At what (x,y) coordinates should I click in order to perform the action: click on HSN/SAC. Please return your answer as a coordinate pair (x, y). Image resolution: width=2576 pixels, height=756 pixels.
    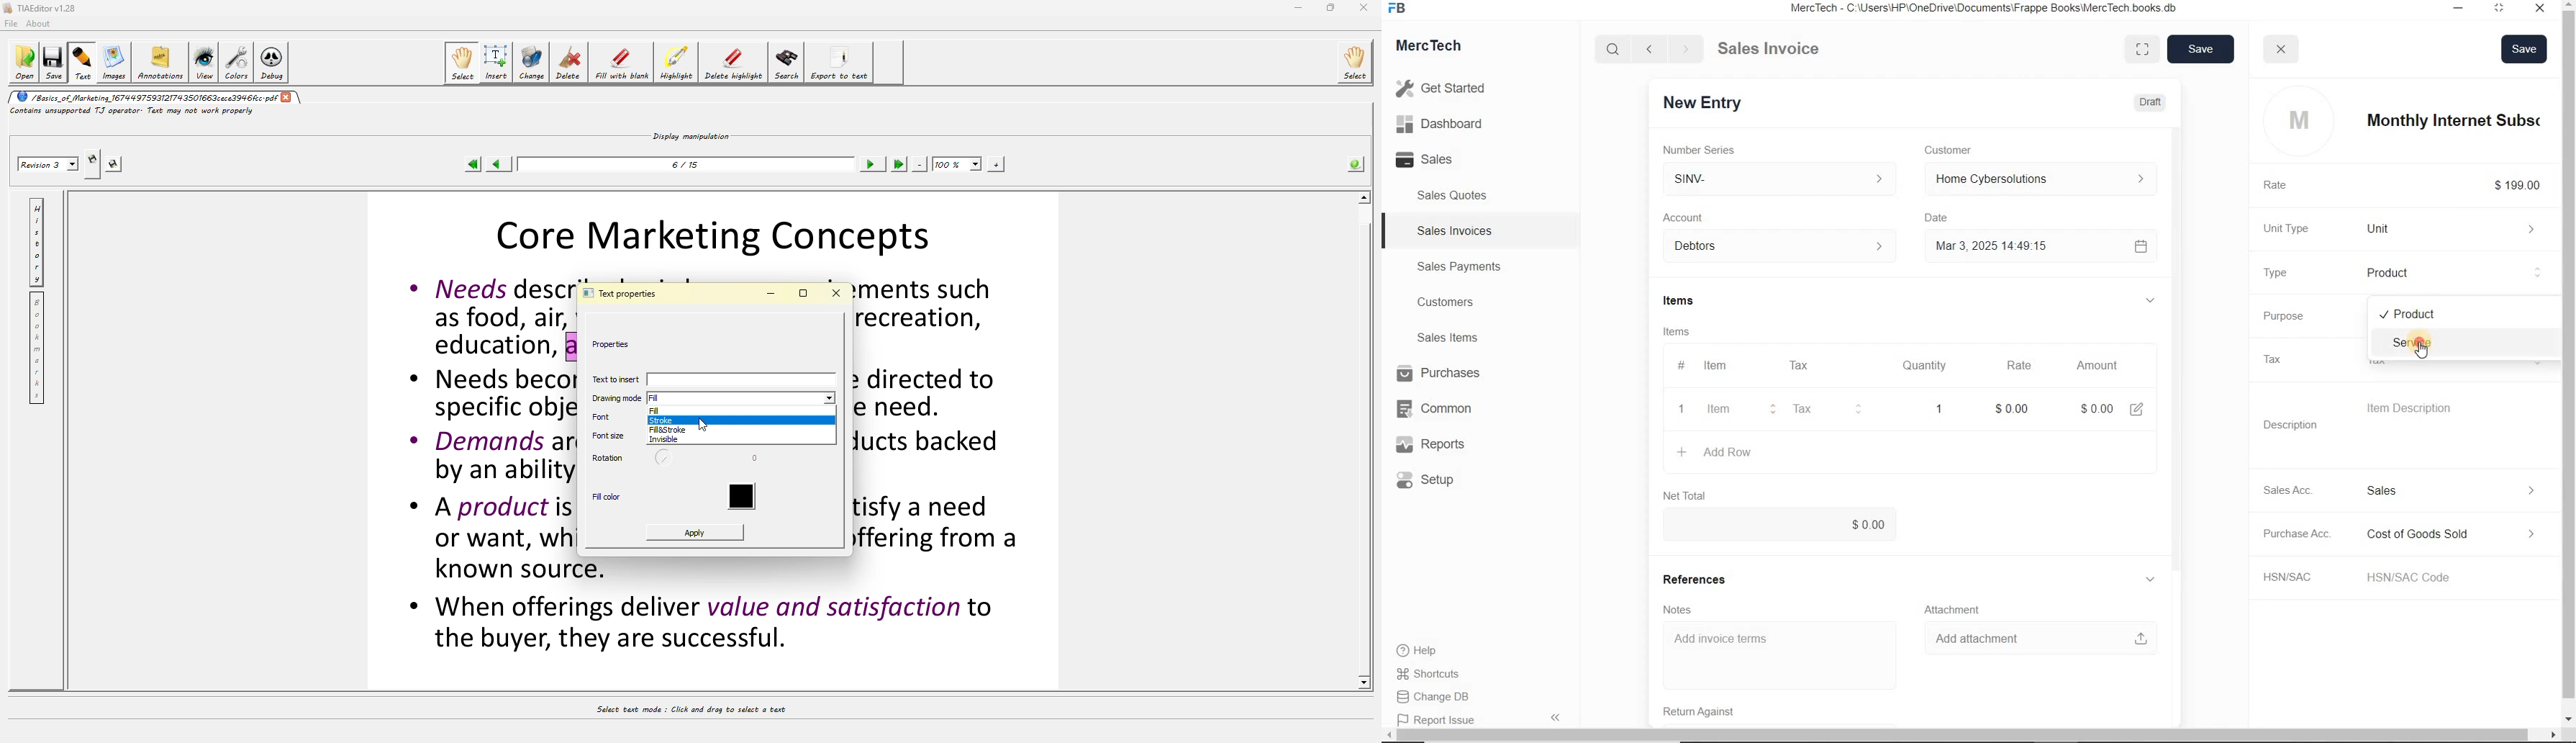
    Looking at the image, I should click on (2303, 577).